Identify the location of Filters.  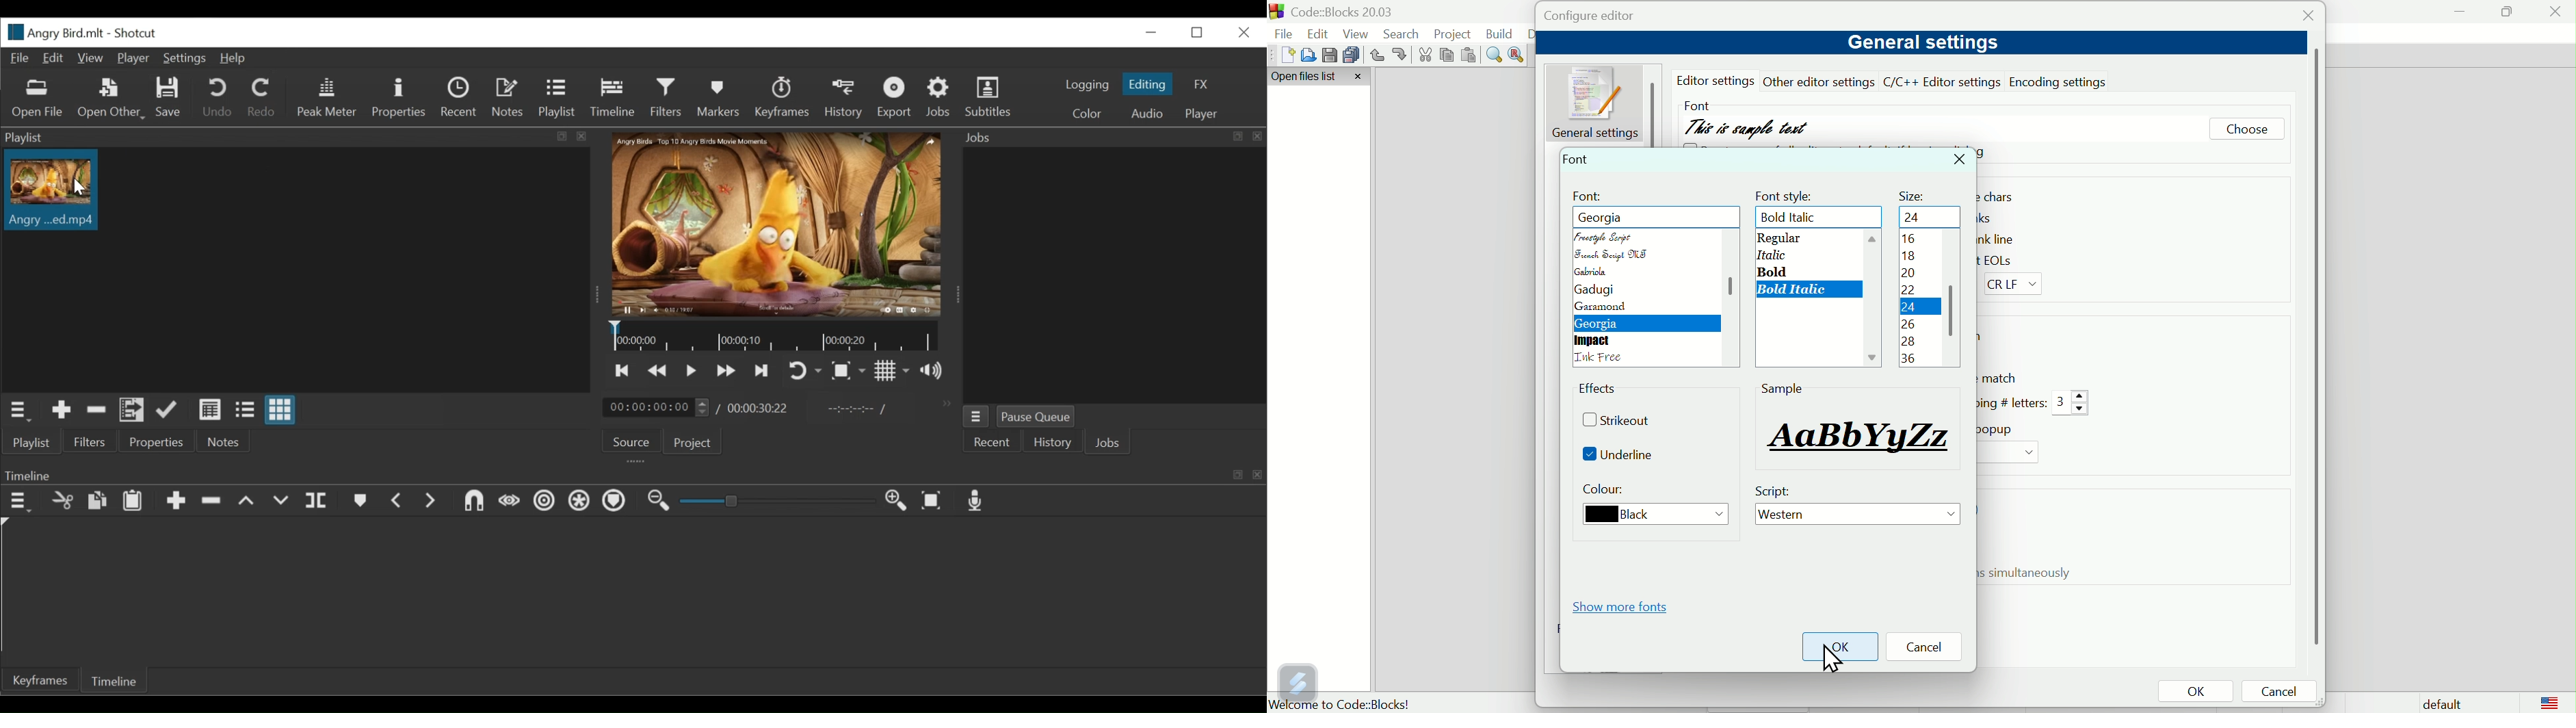
(666, 98).